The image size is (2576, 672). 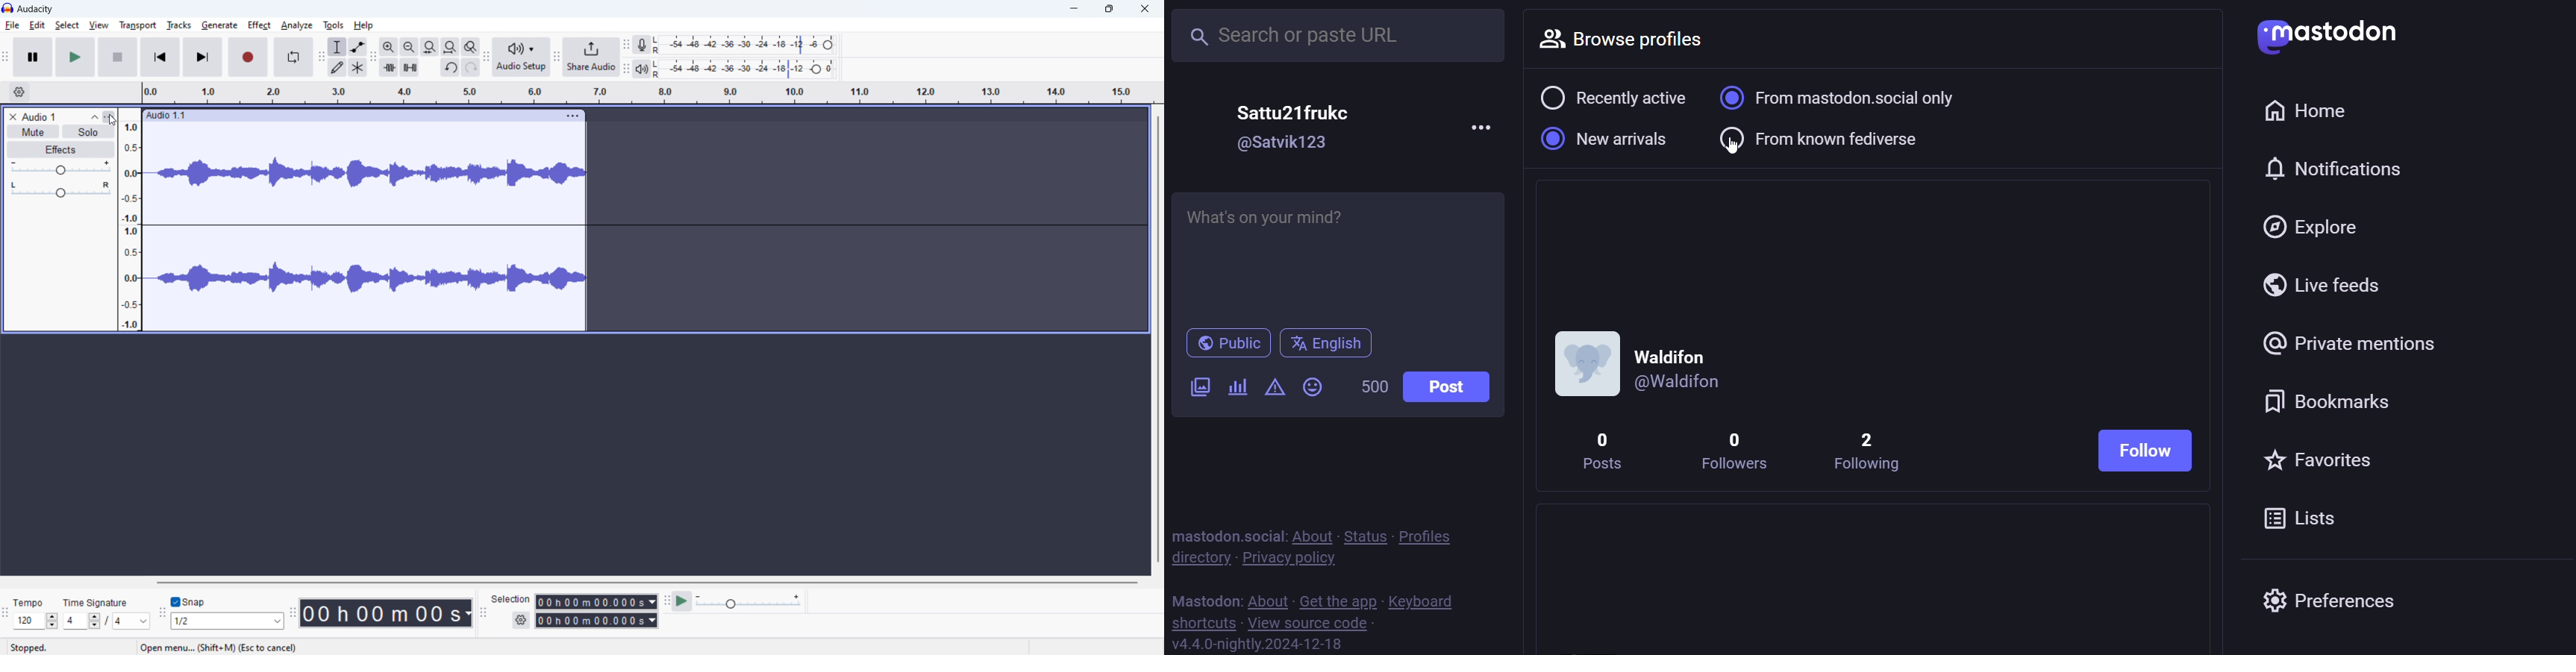 I want to click on minimize, so click(x=1073, y=9).